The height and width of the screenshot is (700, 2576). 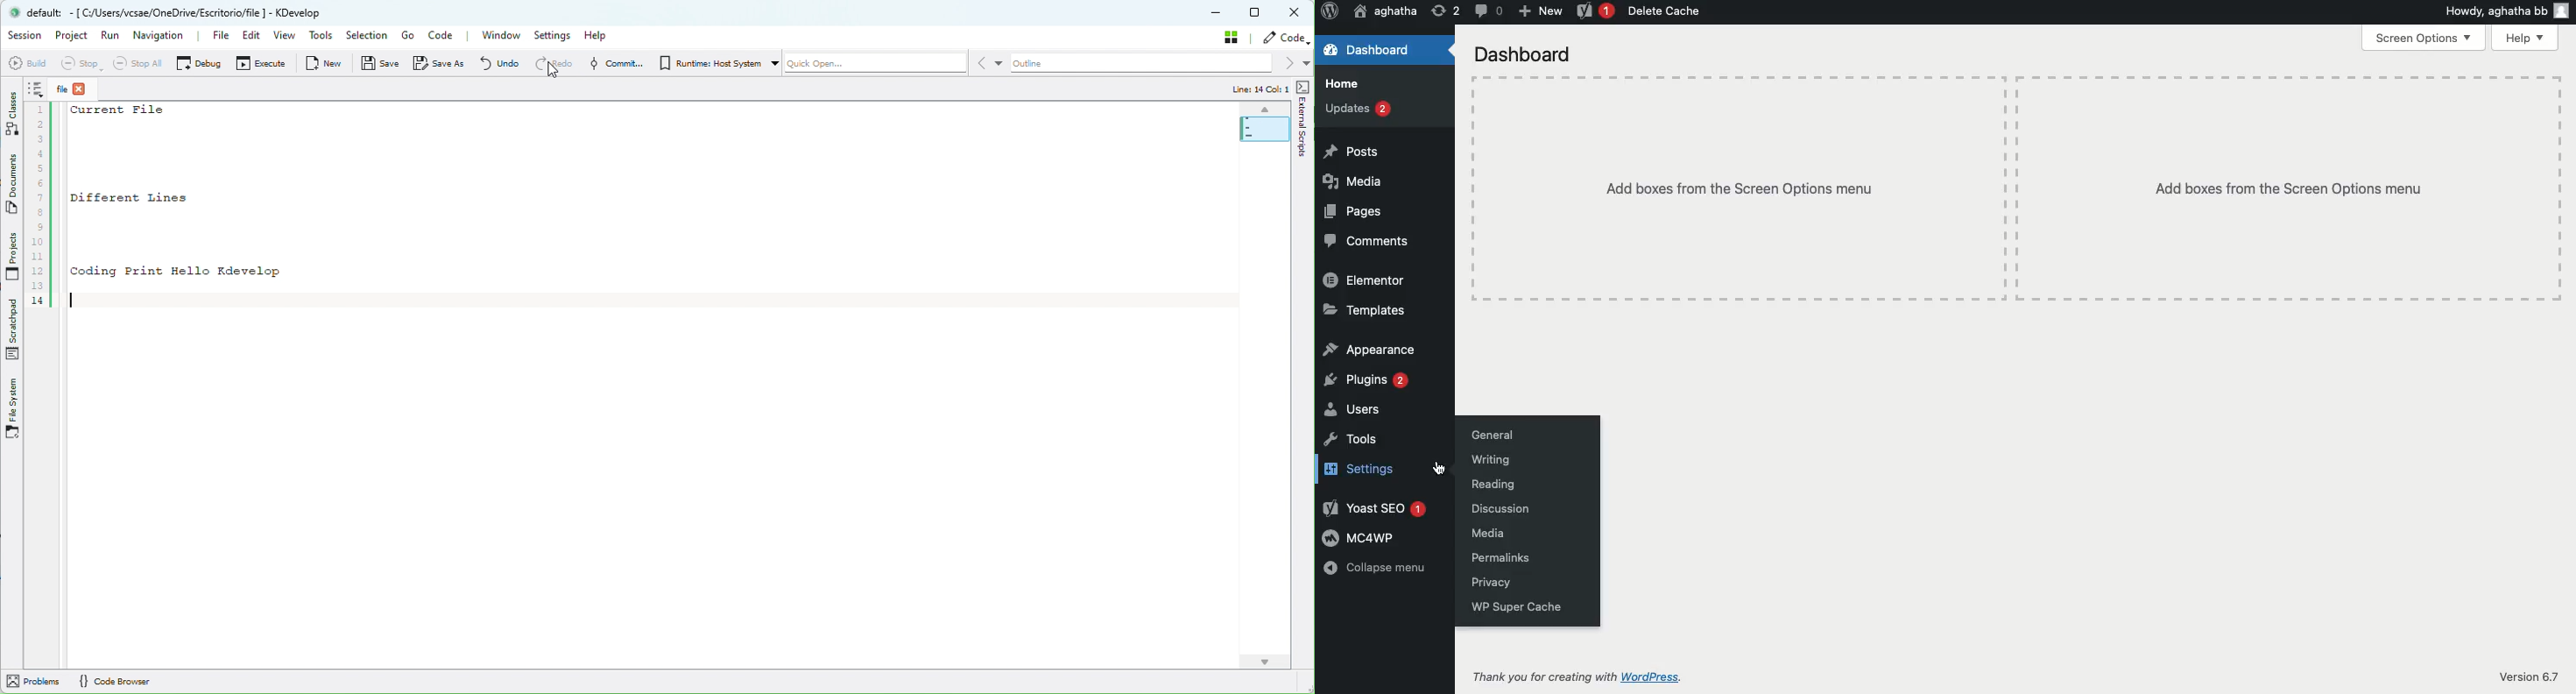 What do you see at coordinates (16, 328) in the screenshot?
I see `Scratchpad` at bounding box center [16, 328].